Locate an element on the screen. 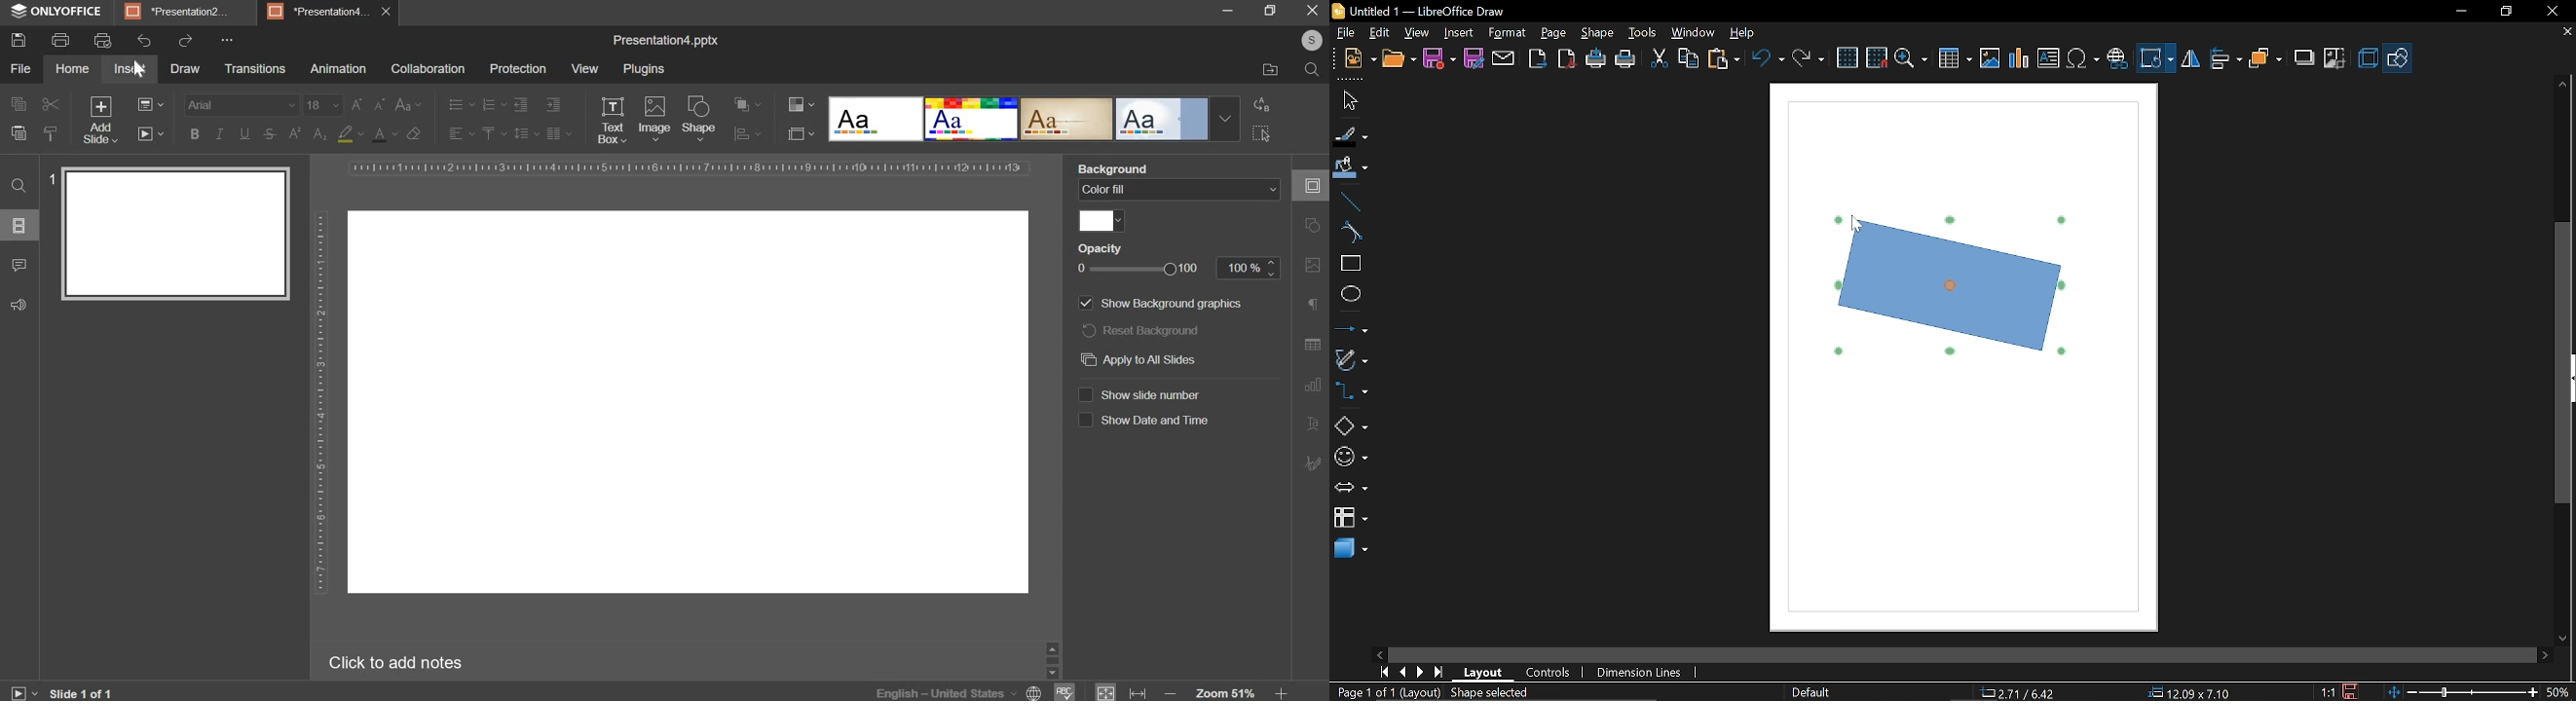 Image resolution: width=2576 pixels, height=728 pixels. save is located at coordinates (18, 40).